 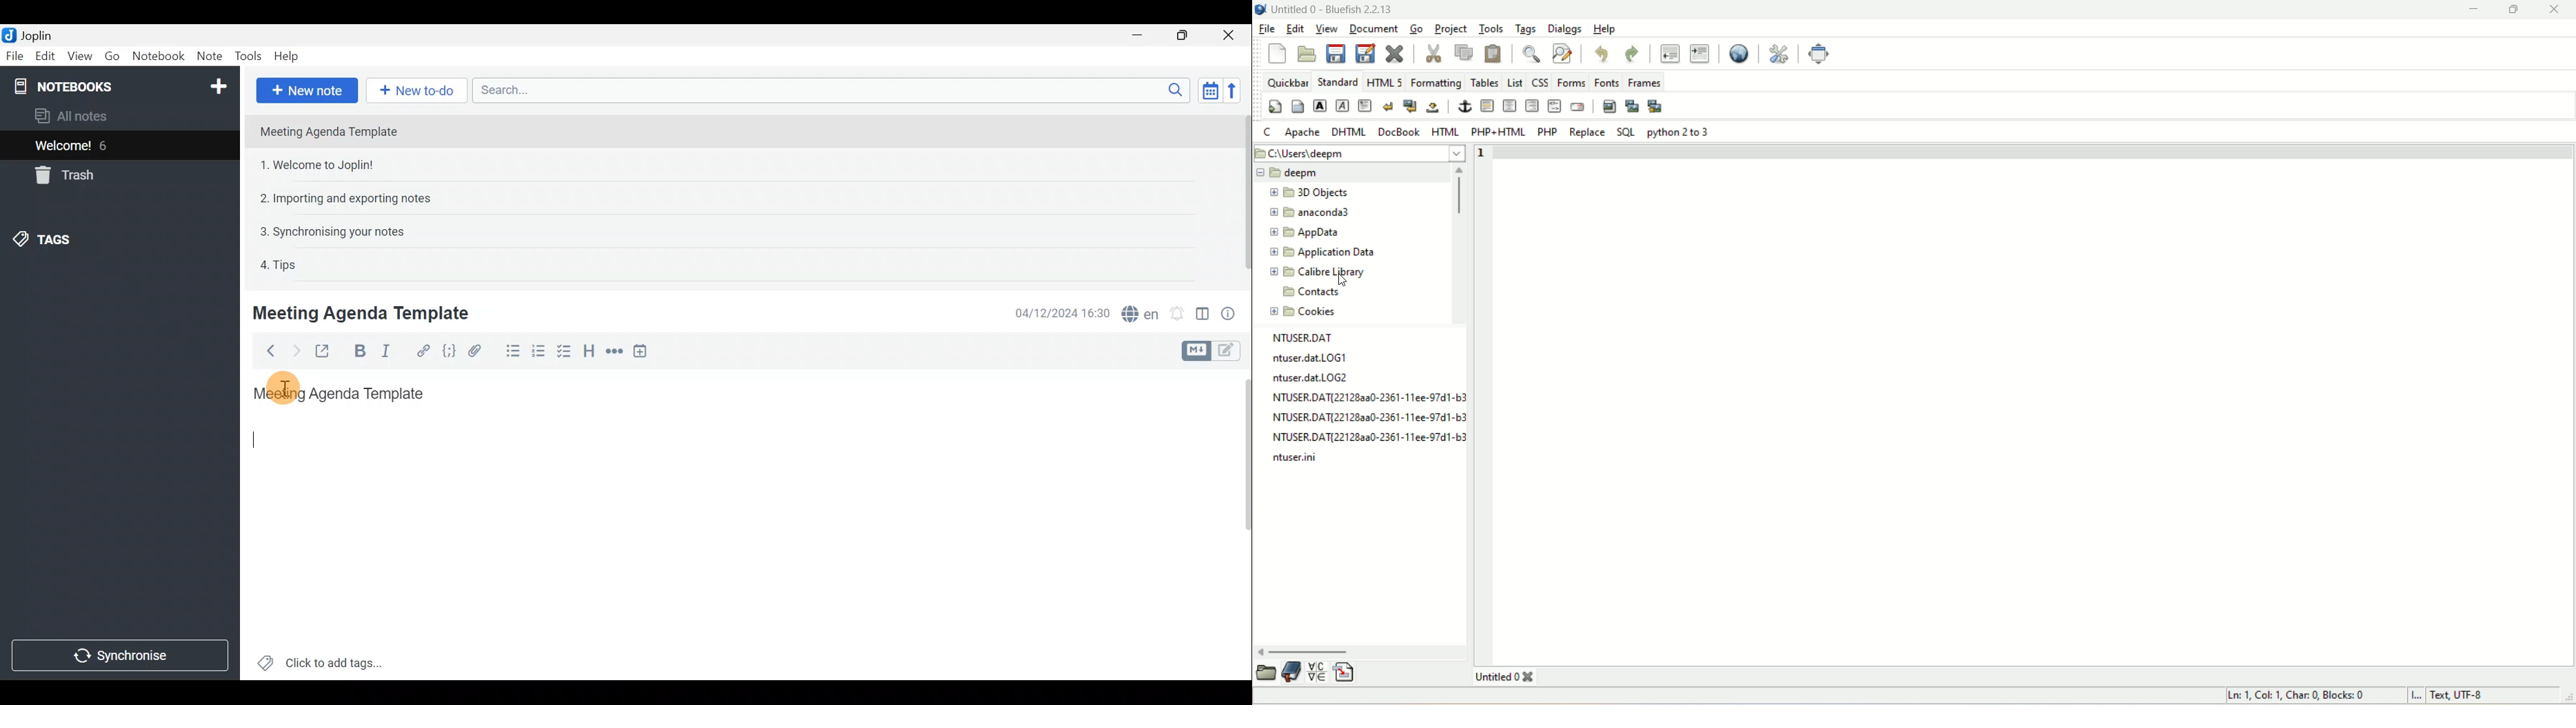 What do you see at coordinates (1195, 351) in the screenshot?
I see `Toggle editors` at bounding box center [1195, 351].